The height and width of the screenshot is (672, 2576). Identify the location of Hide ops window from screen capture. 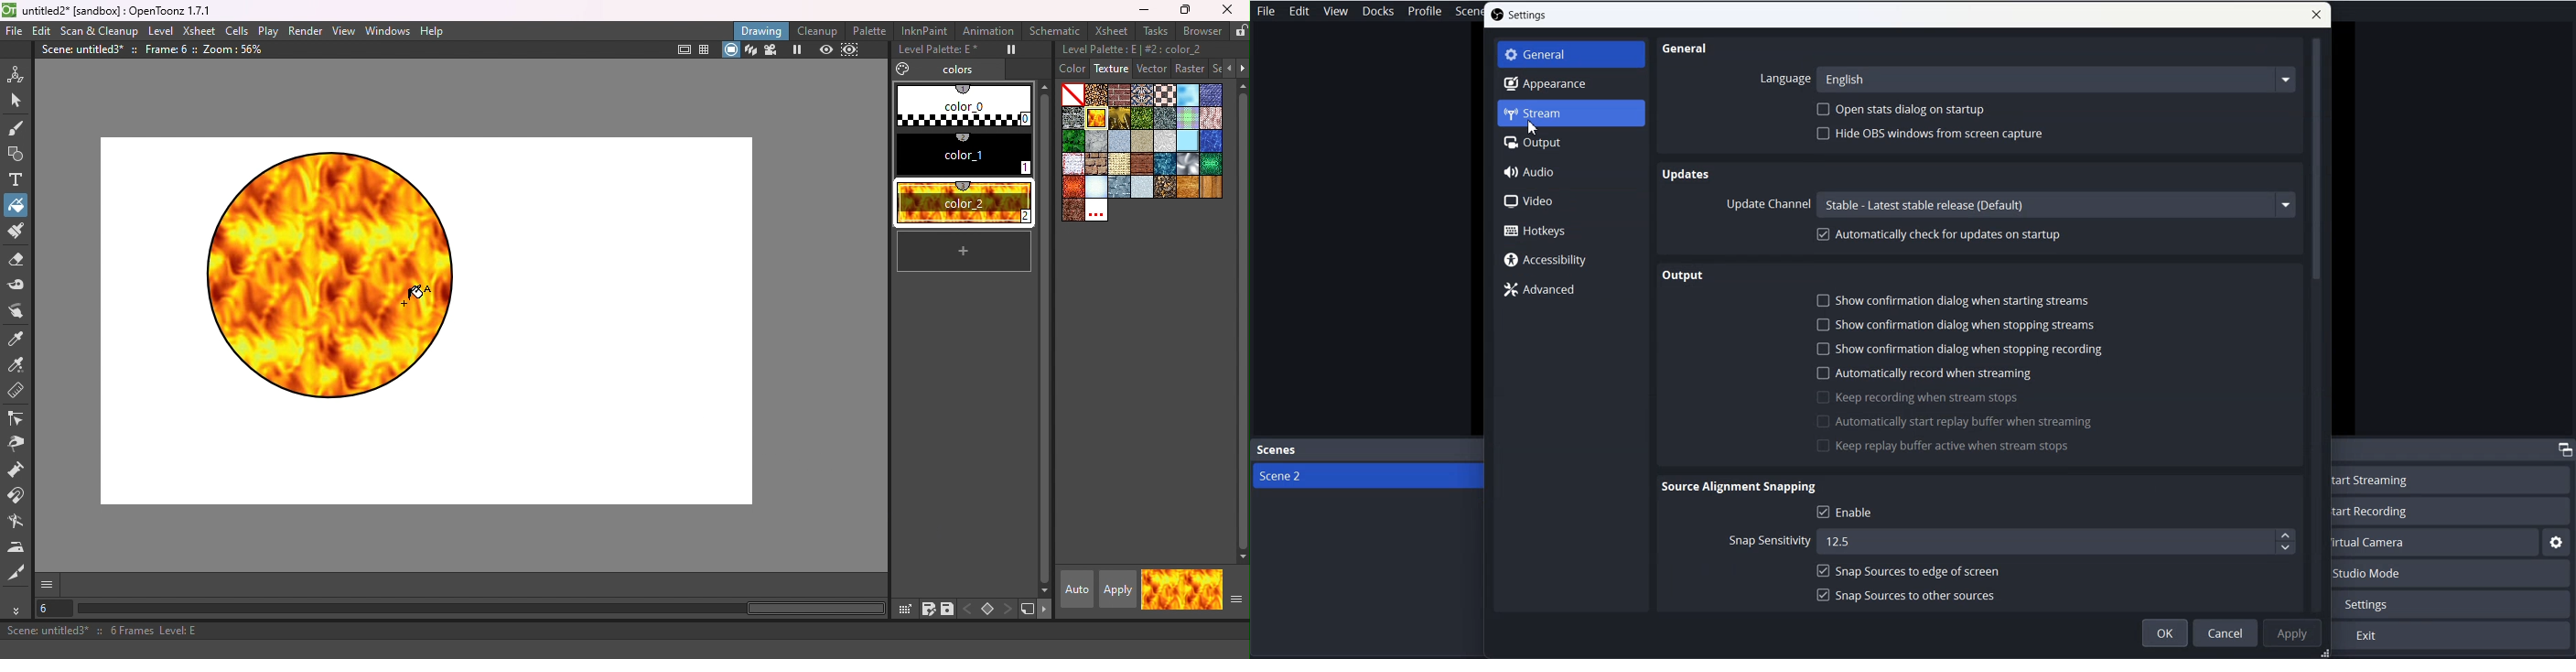
(1933, 134).